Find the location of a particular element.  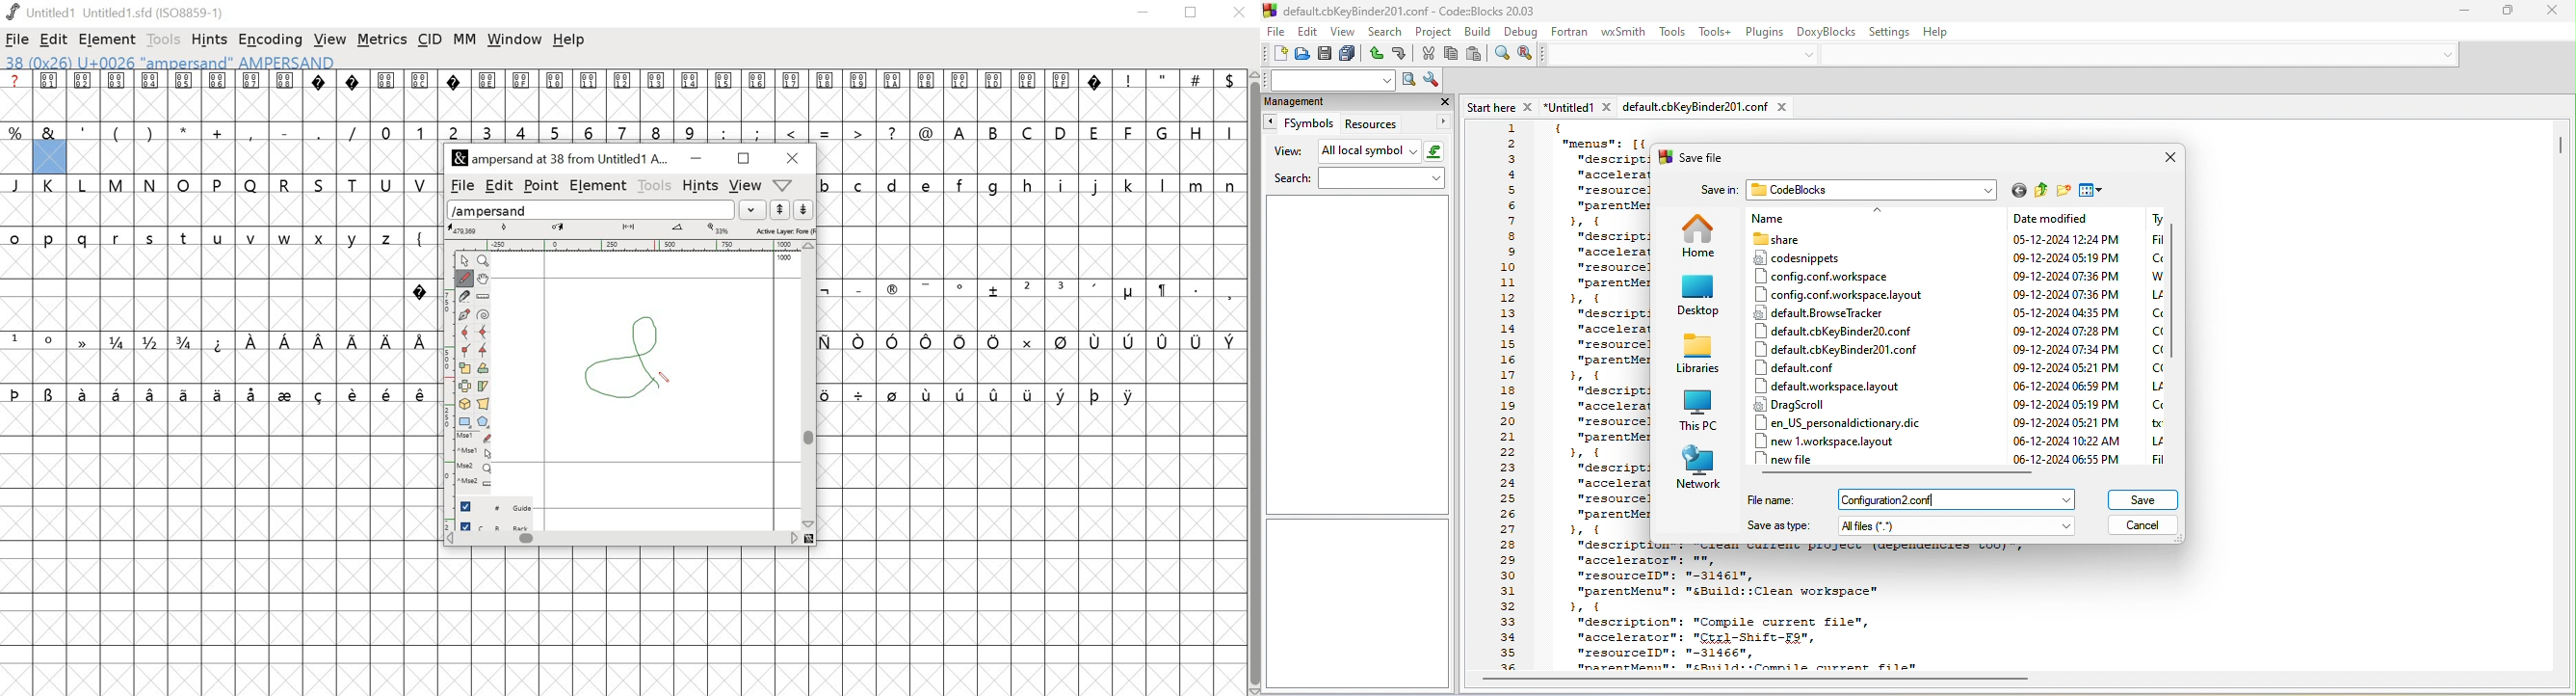

0 is located at coordinates (387, 131).